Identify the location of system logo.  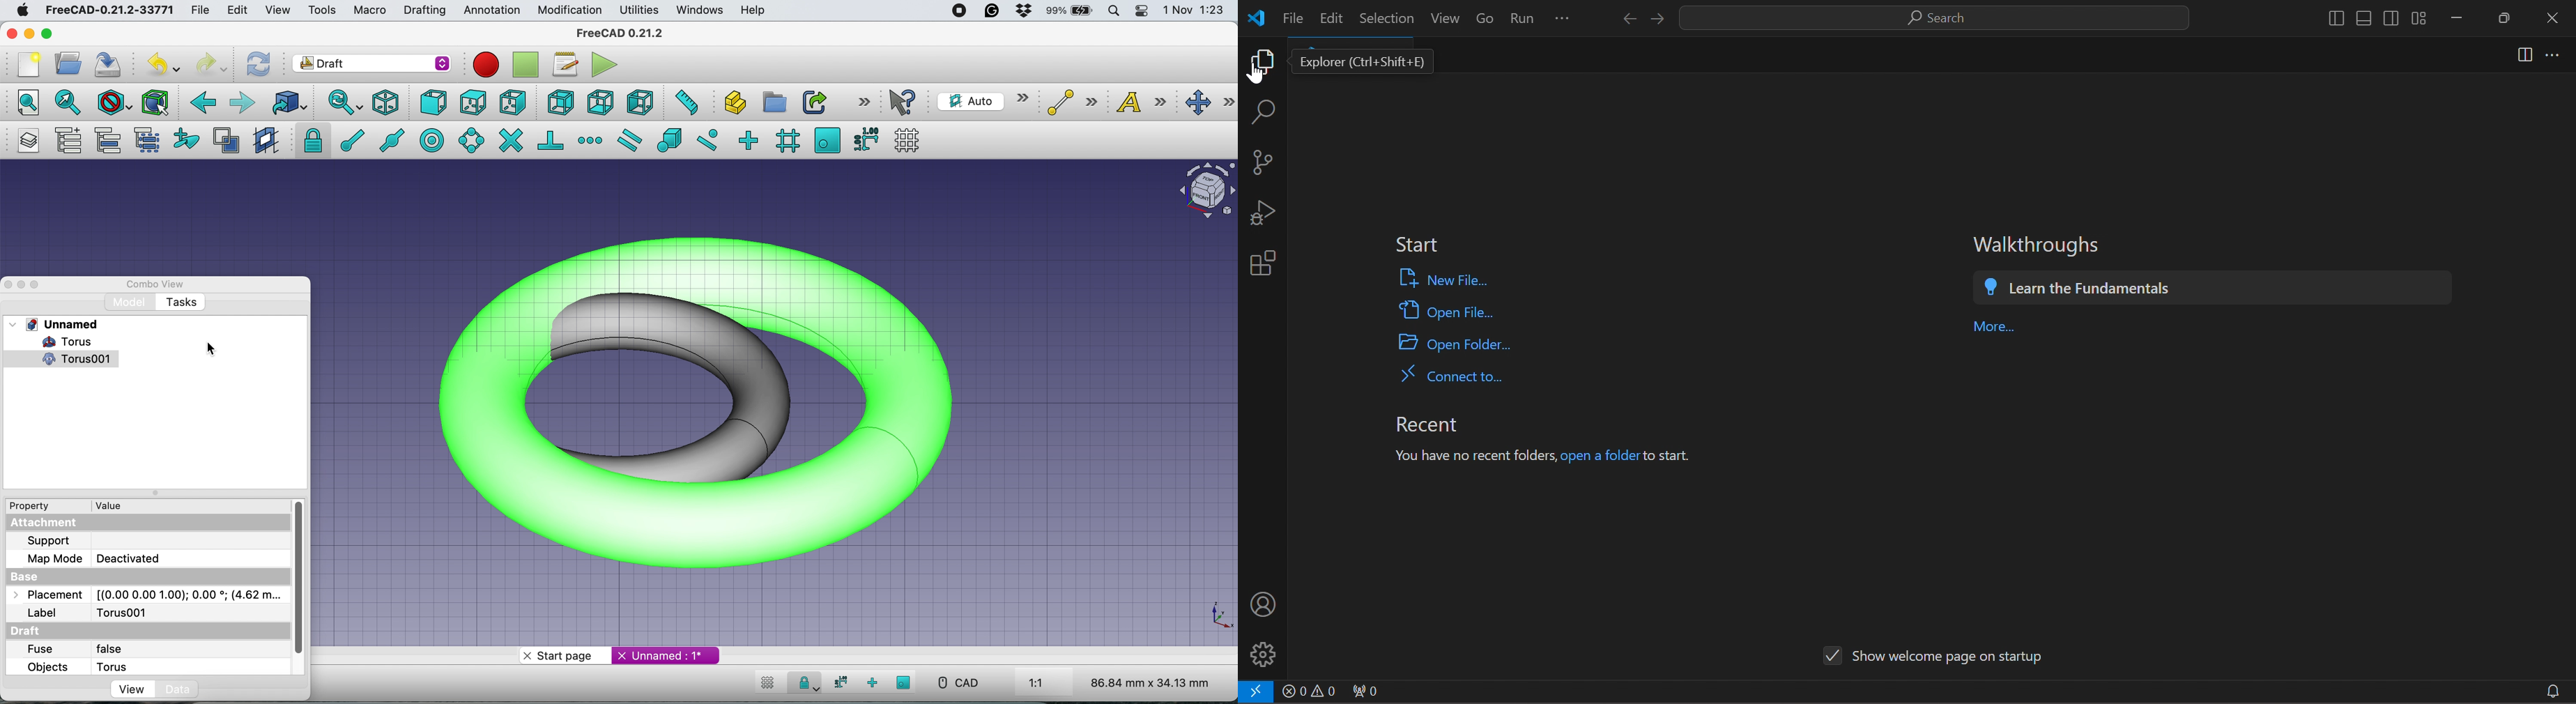
(20, 12).